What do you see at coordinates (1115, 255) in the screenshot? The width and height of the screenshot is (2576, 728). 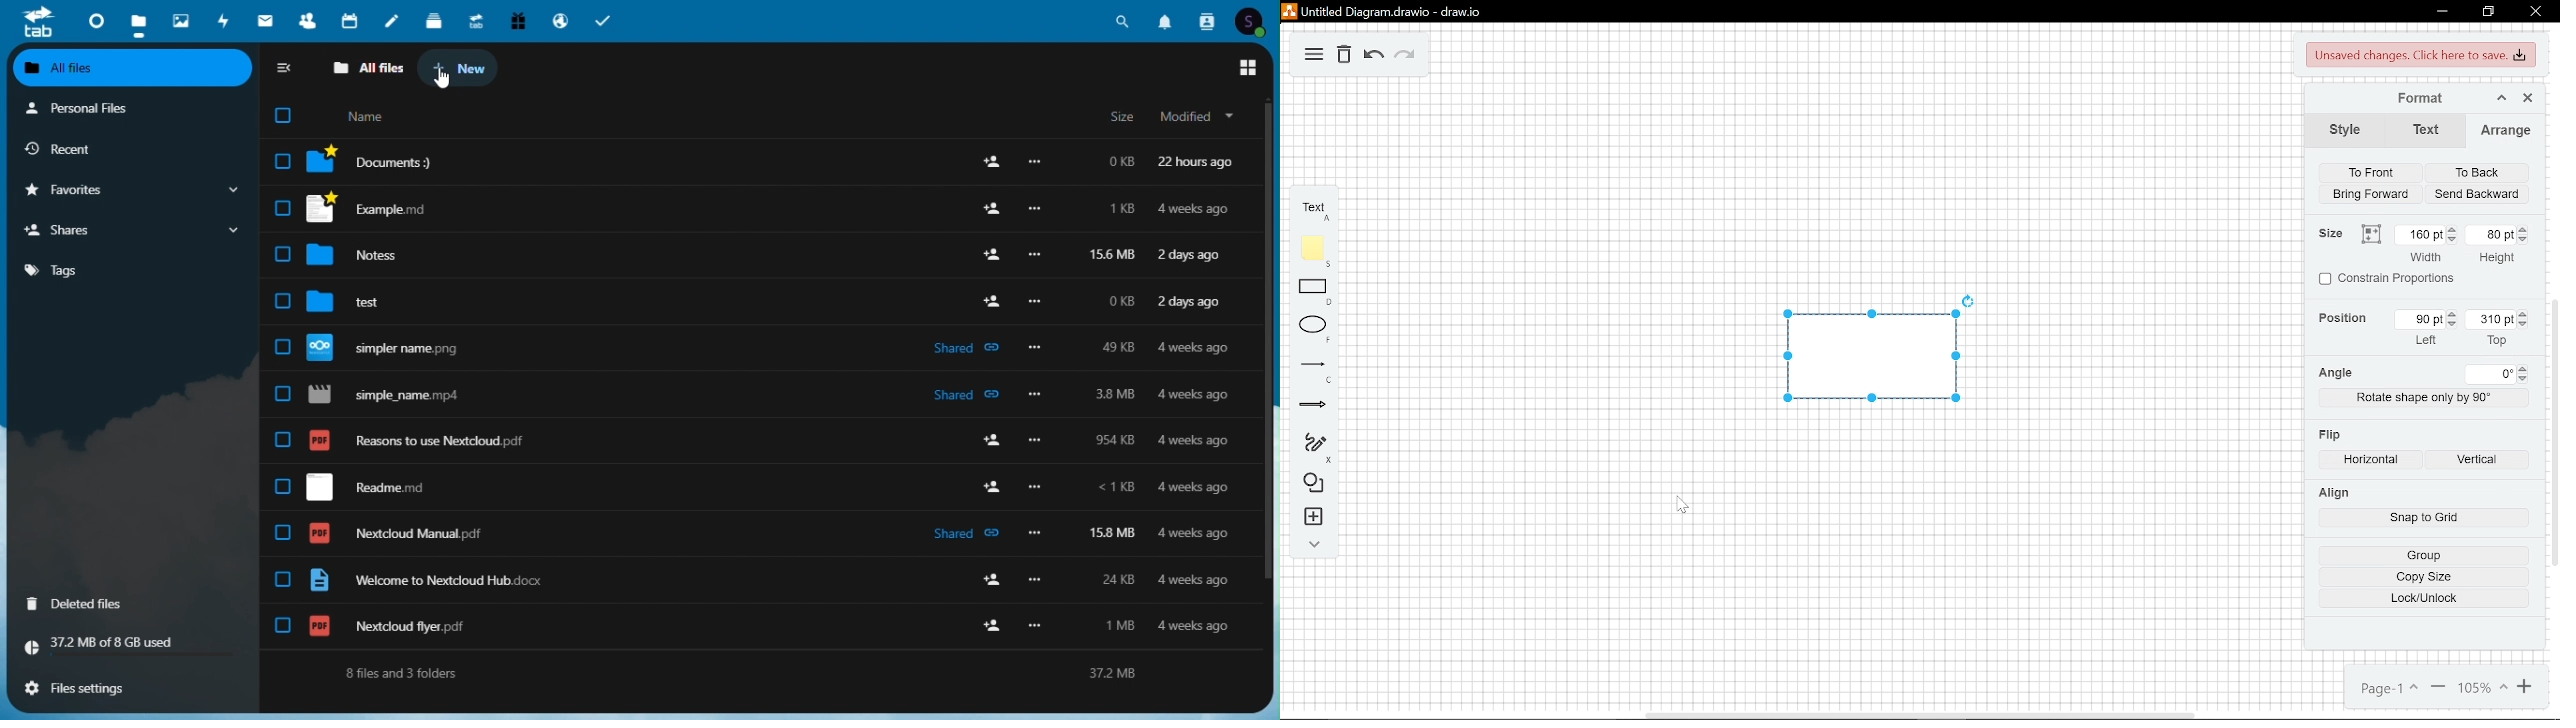 I see `156mb` at bounding box center [1115, 255].